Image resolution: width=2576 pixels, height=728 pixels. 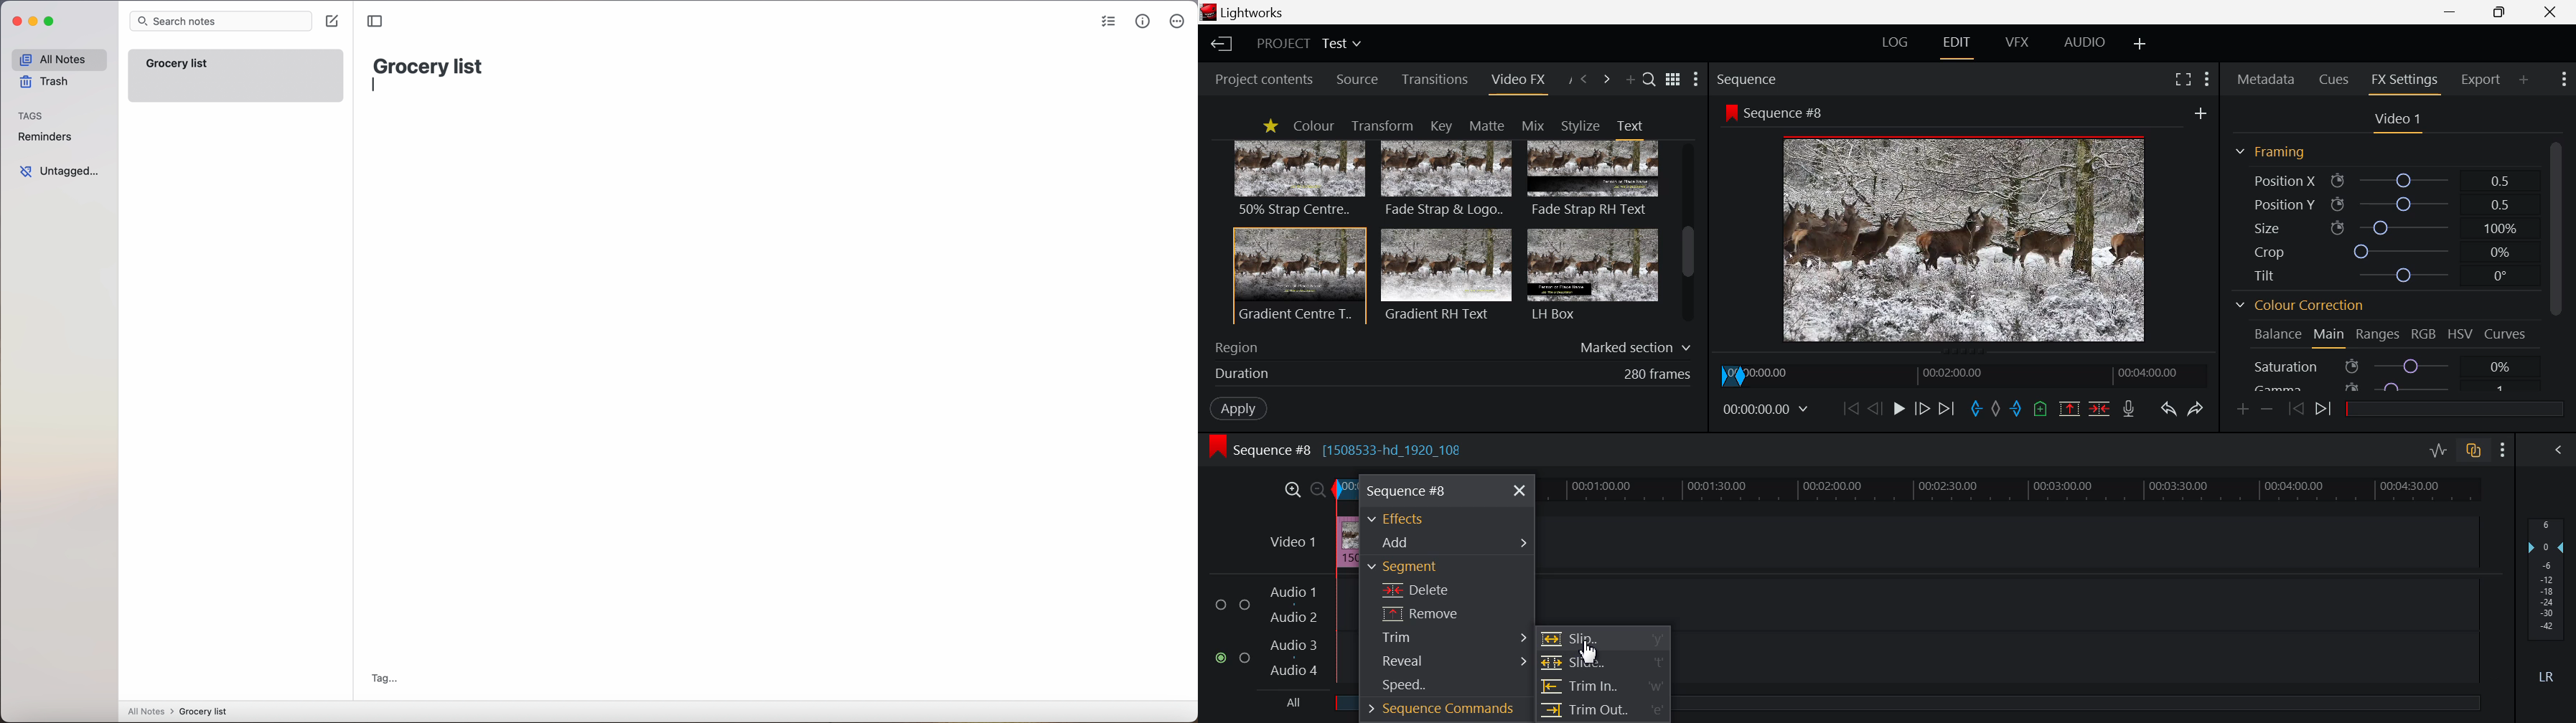 What do you see at coordinates (1606, 638) in the screenshot?
I see `Cursor on Slip` at bounding box center [1606, 638].